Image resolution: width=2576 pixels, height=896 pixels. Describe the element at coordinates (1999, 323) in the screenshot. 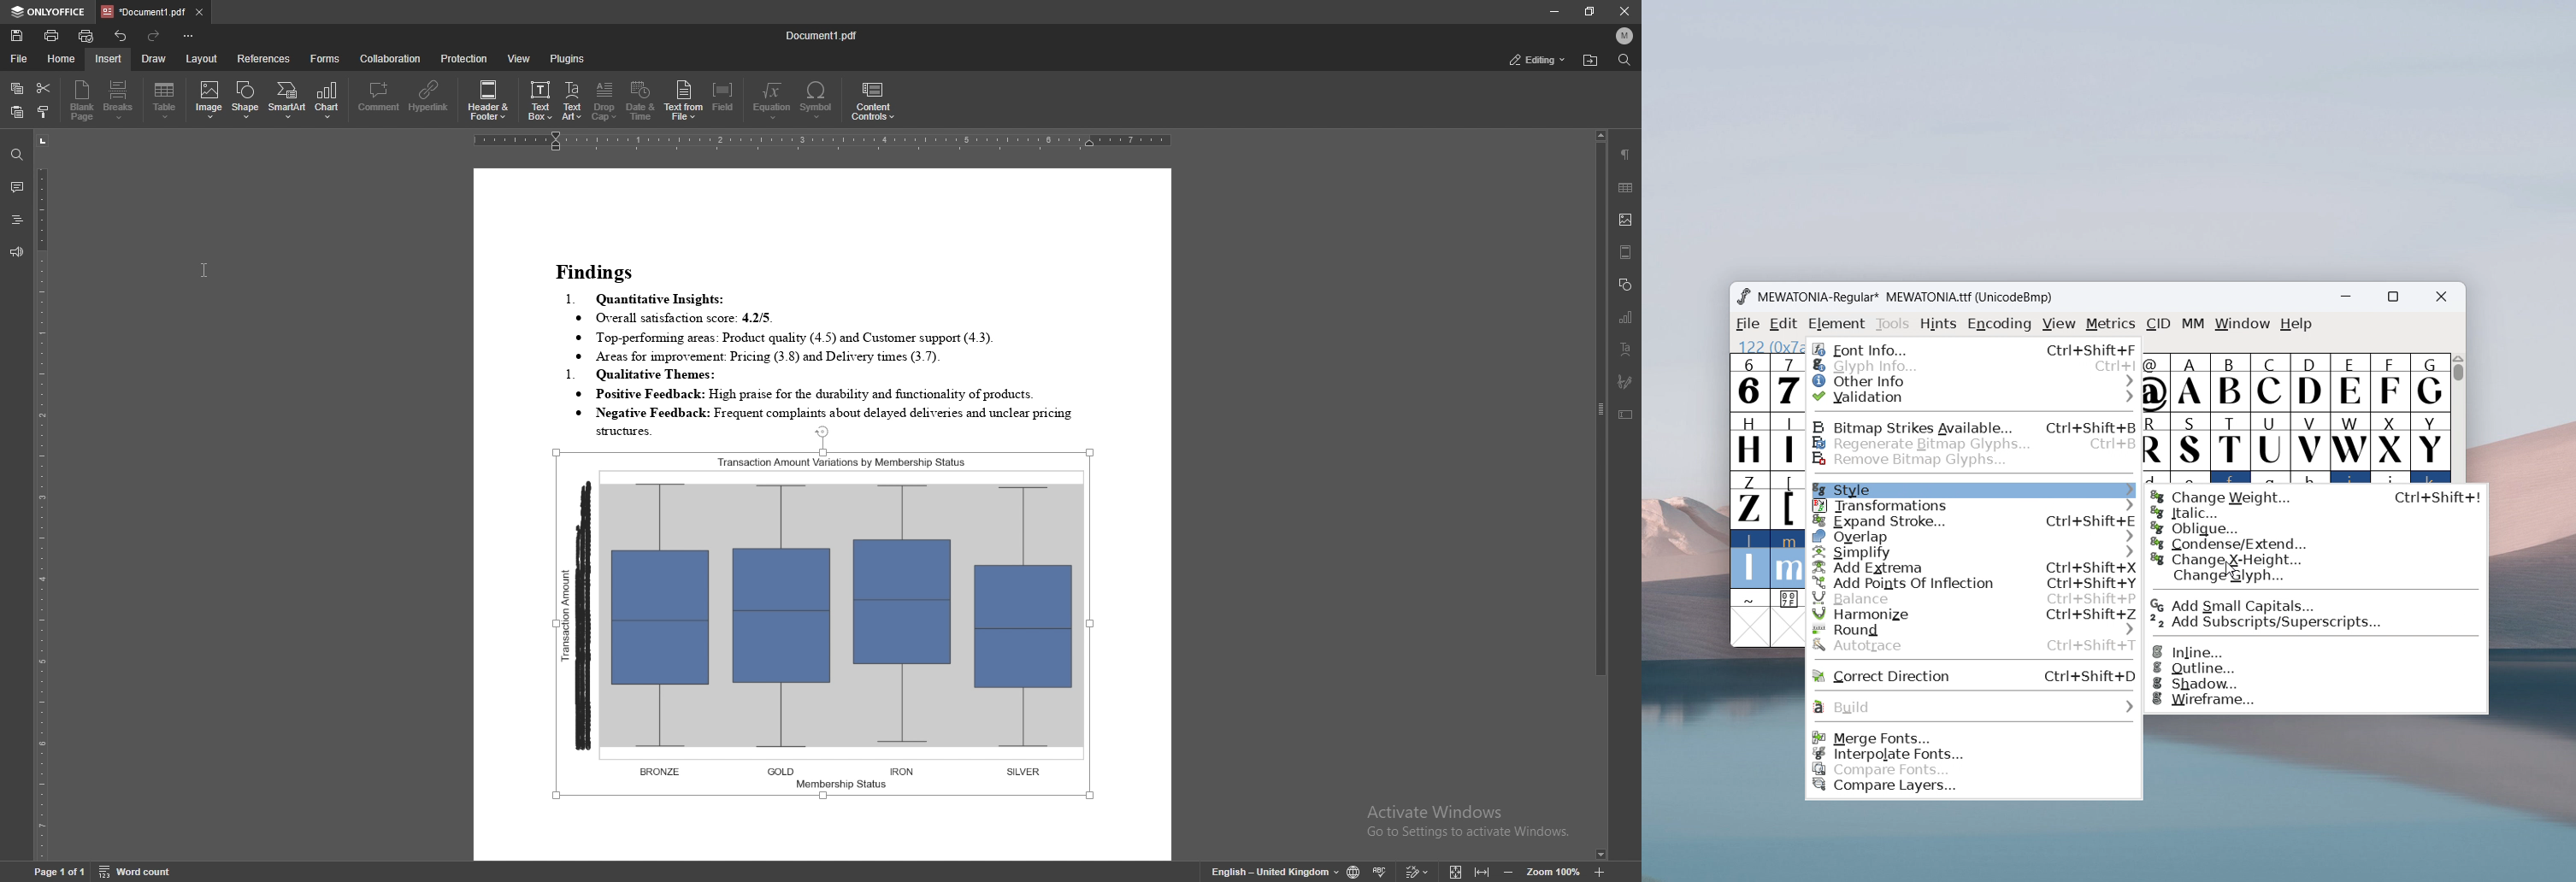

I see `encoding` at that location.